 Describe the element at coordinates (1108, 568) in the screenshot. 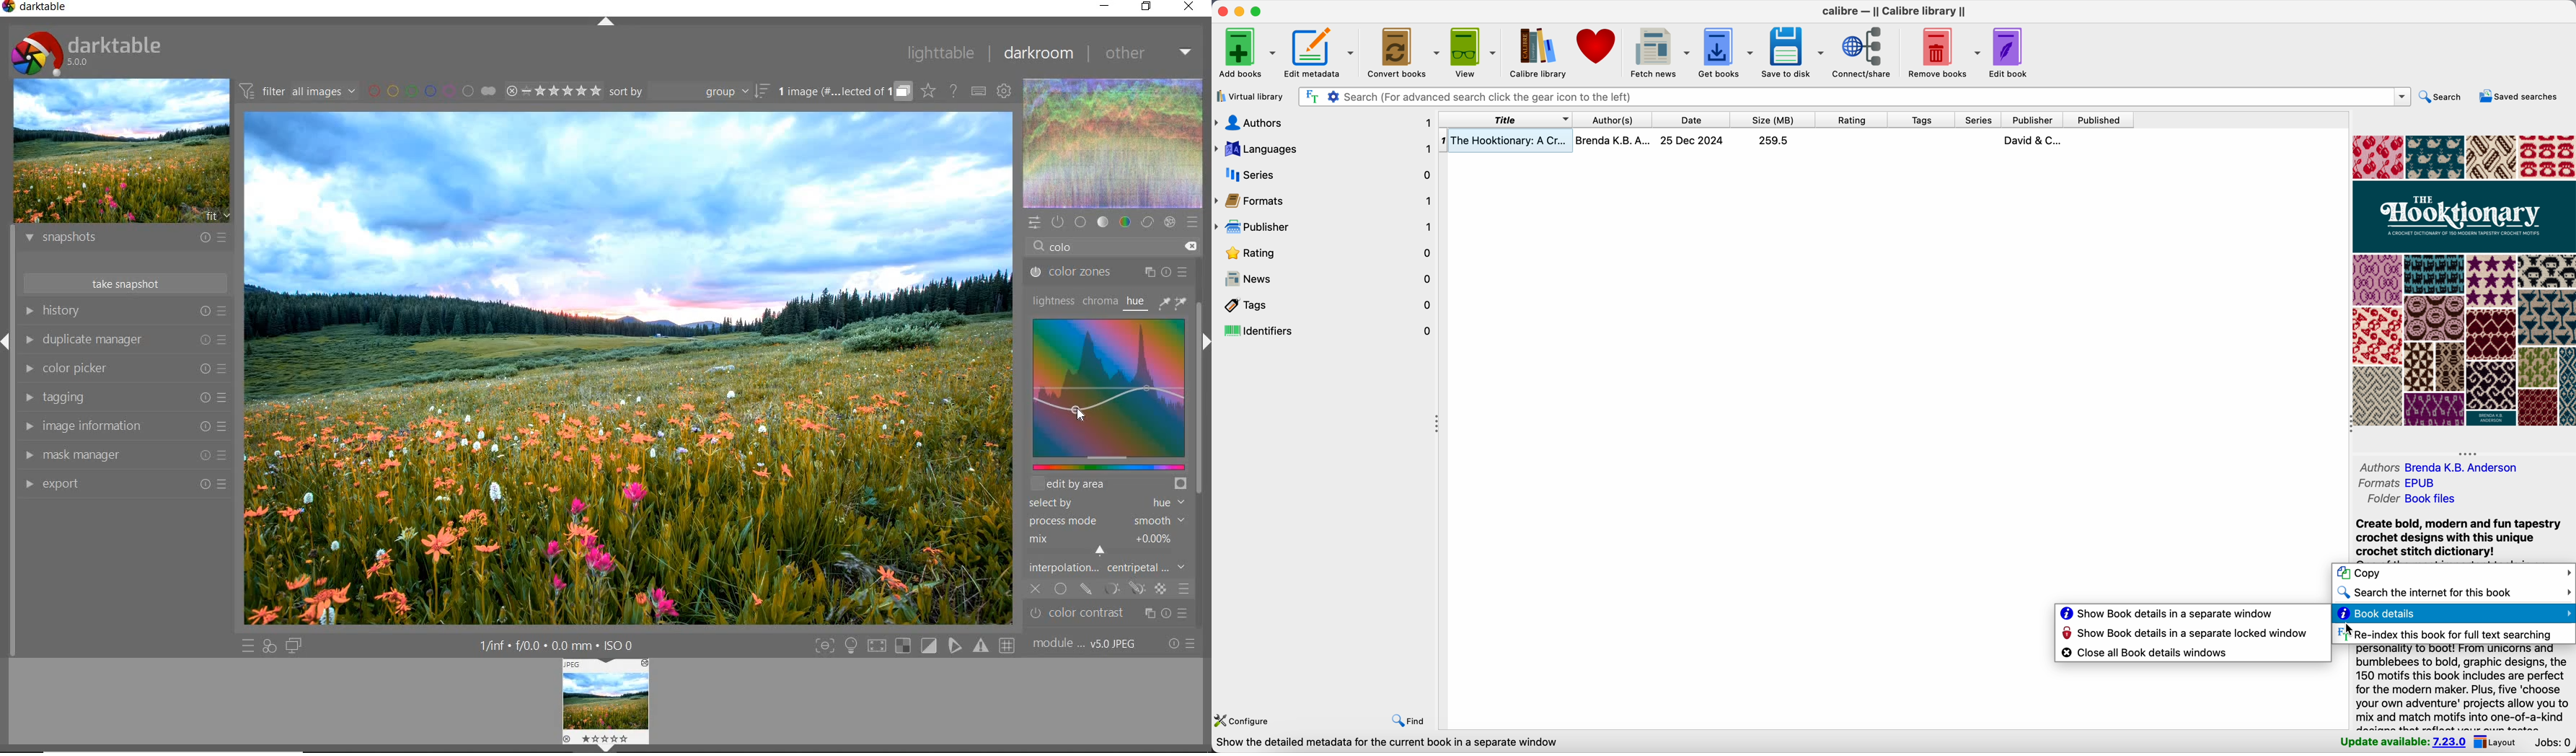

I see `interpolation` at that location.